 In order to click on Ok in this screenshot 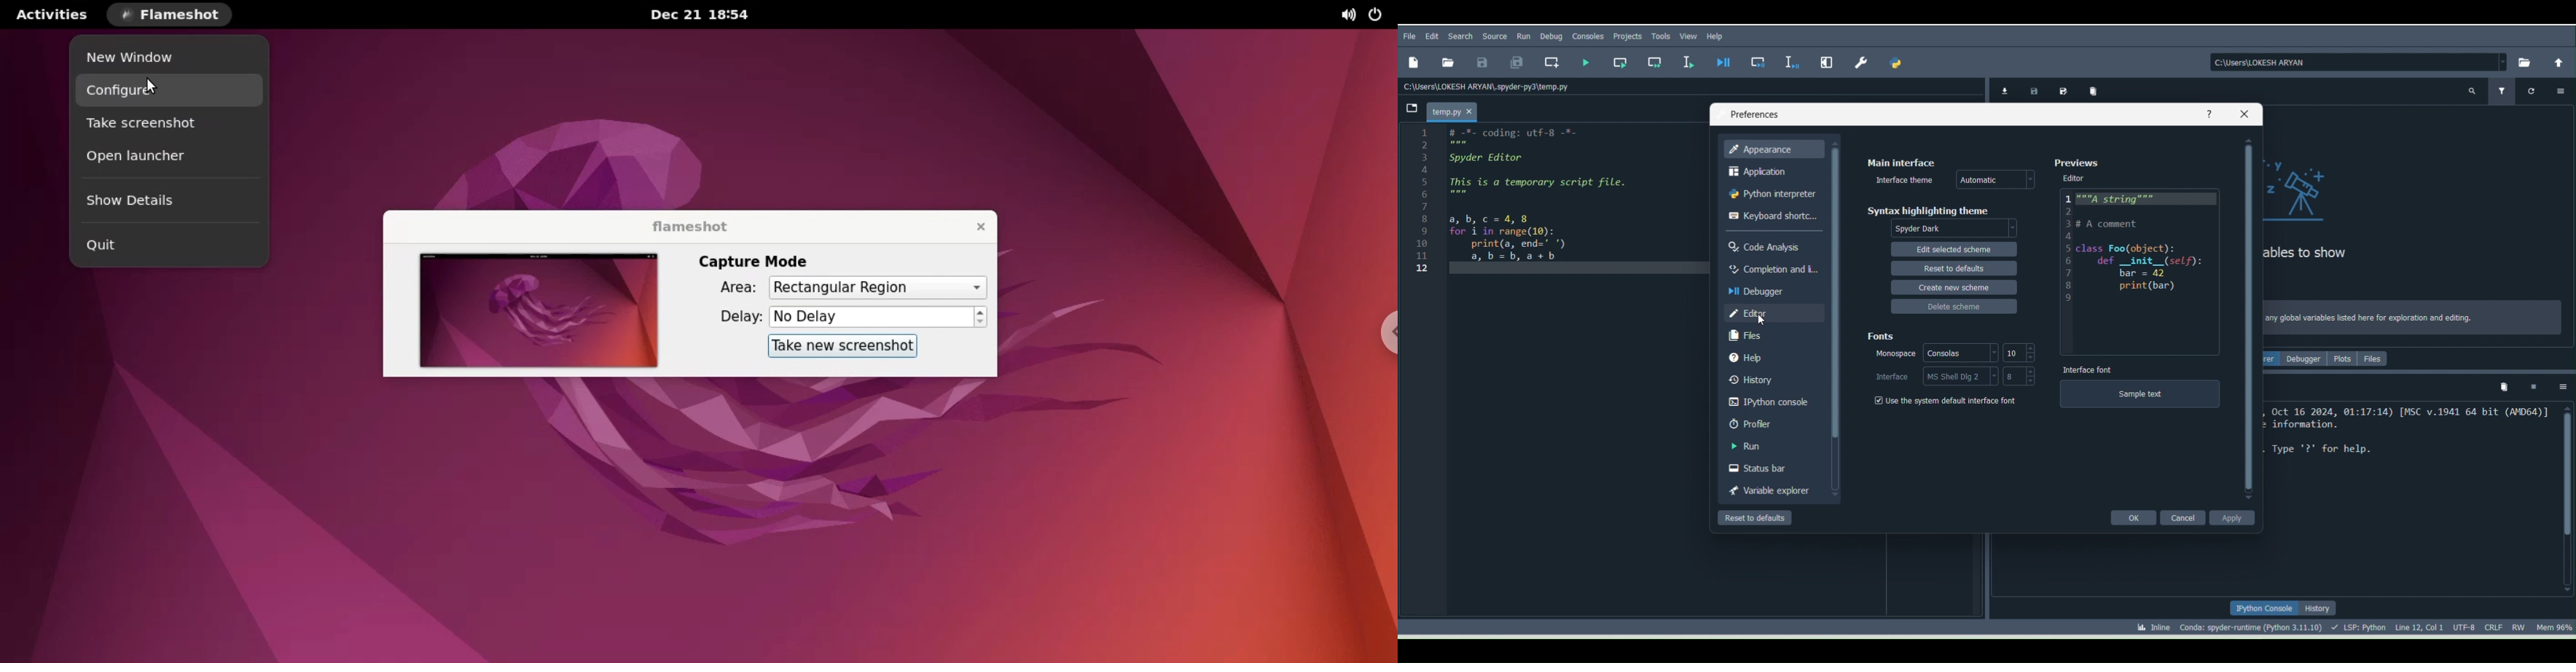, I will do `click(2132, 516)`.